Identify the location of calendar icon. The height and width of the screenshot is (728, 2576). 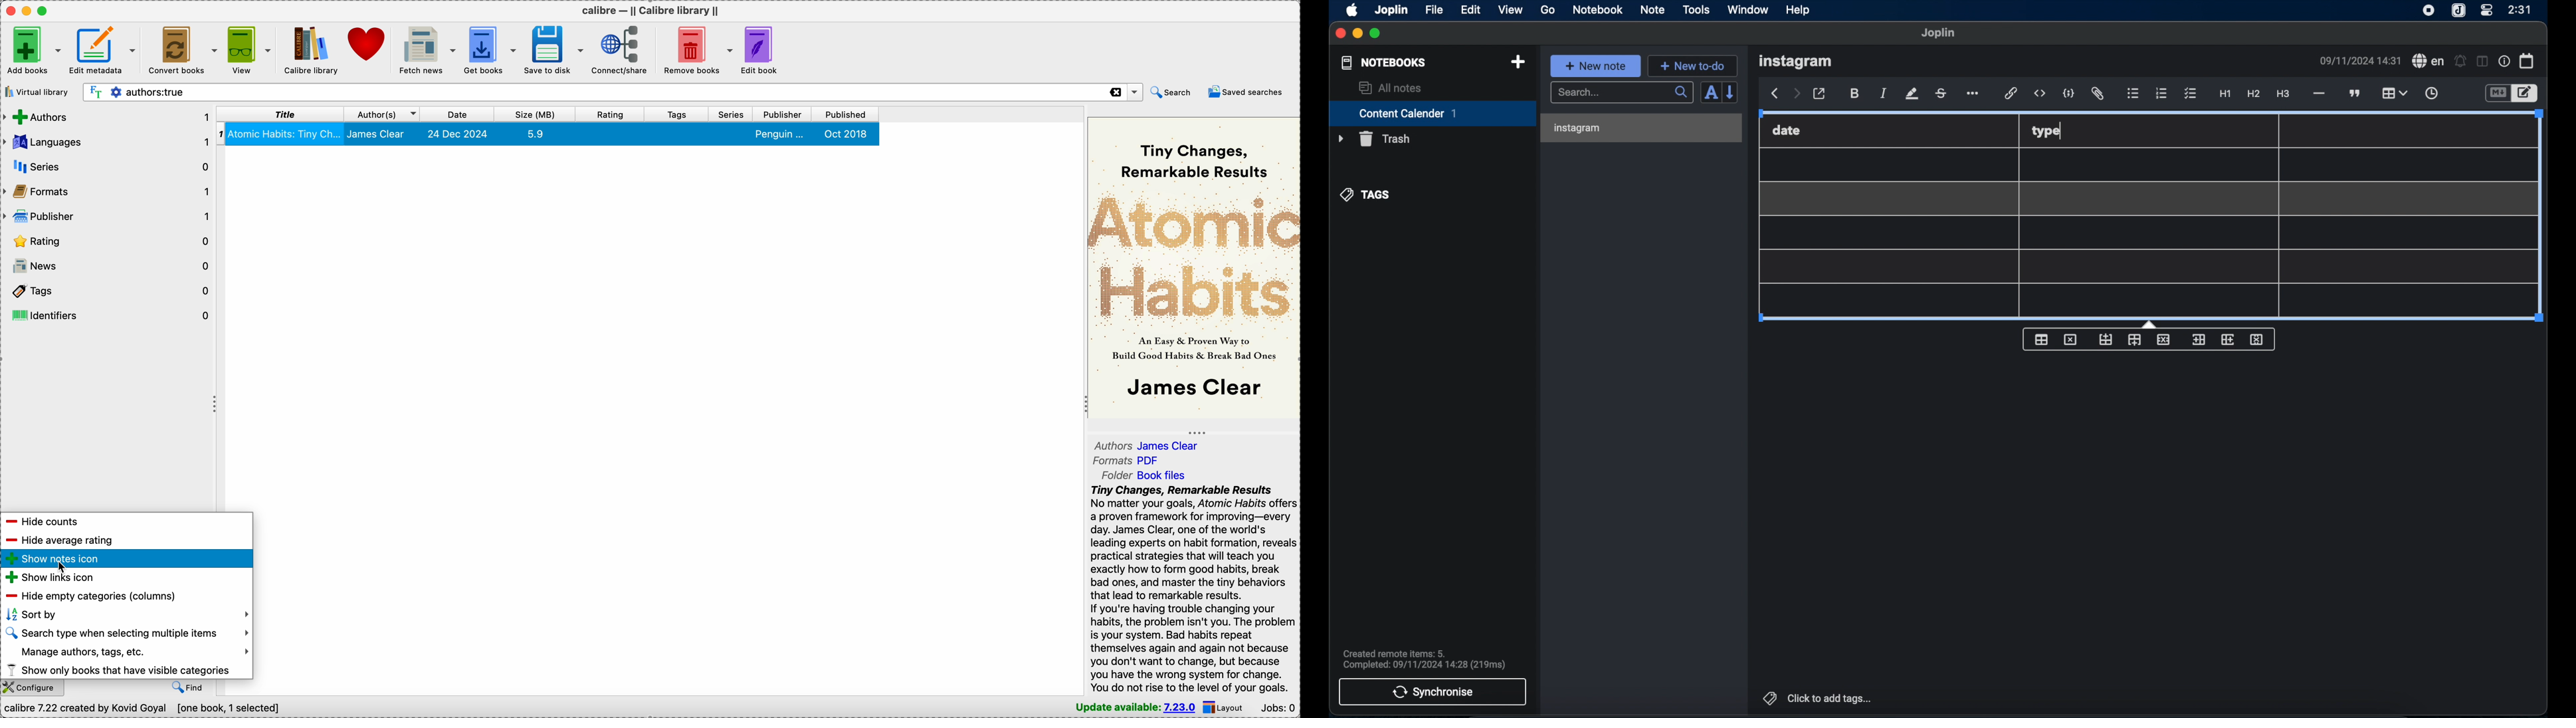
(2527, 61).